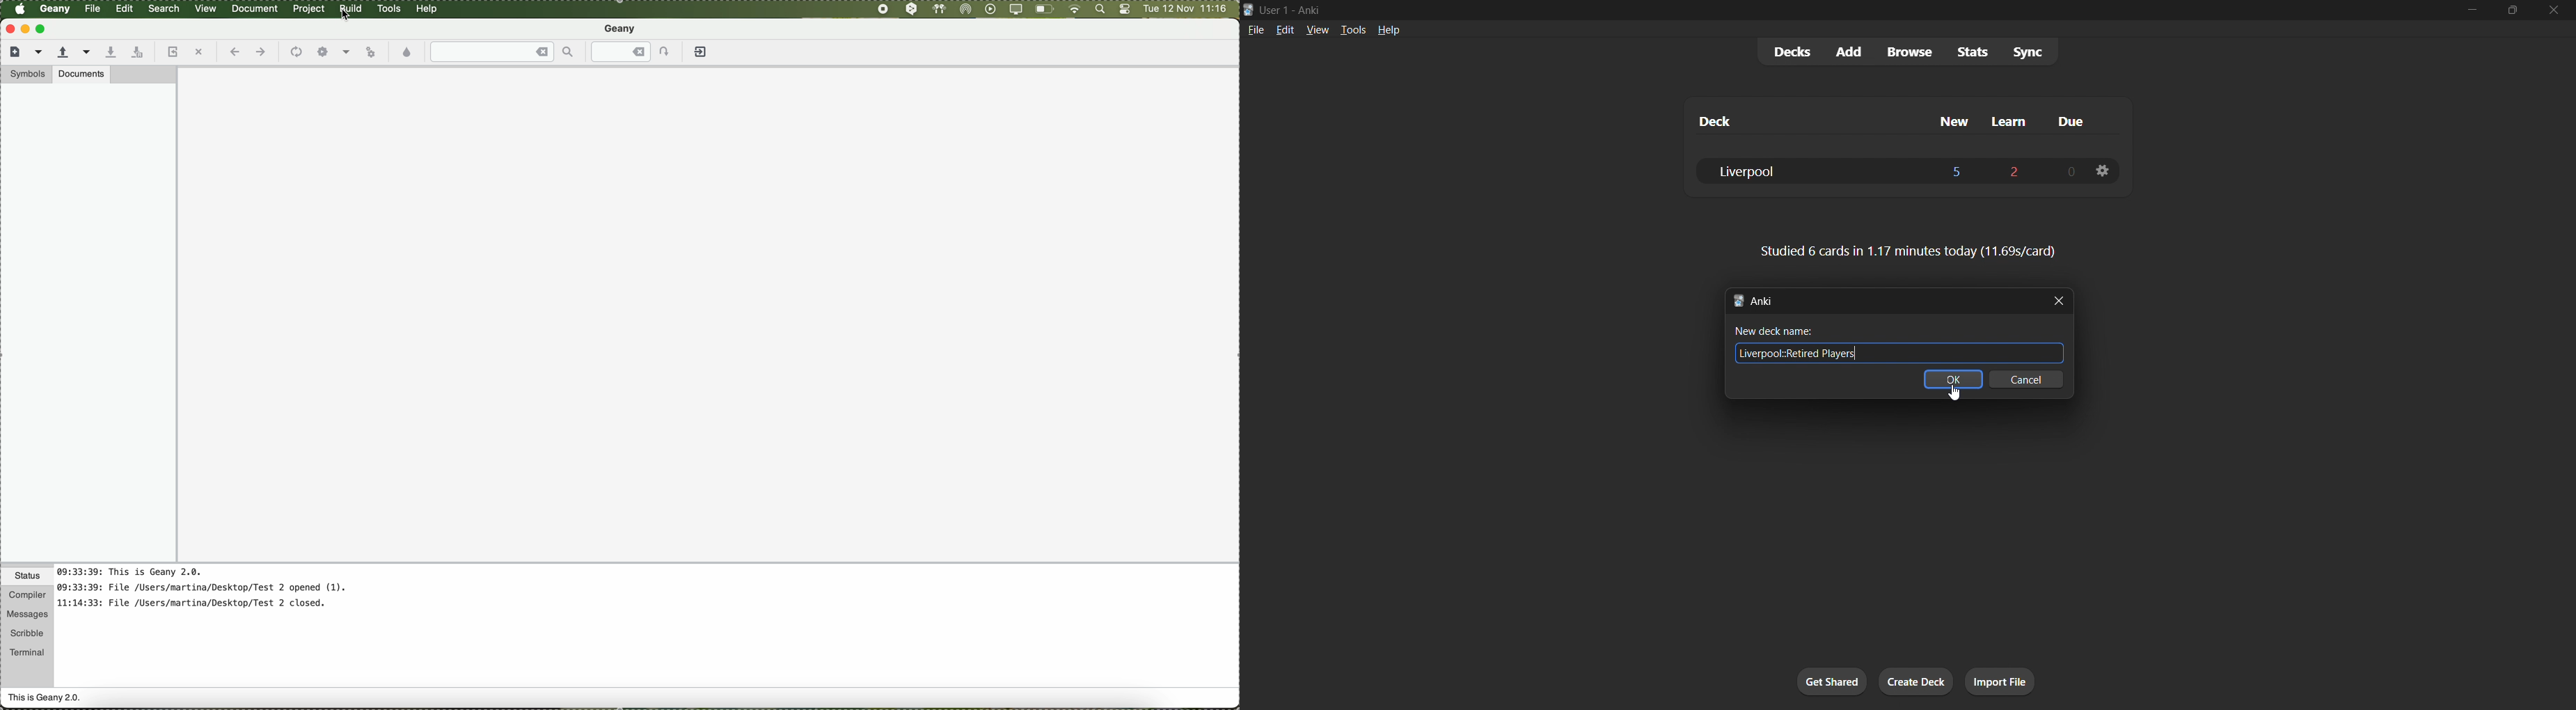 This screenshot has width=2576, height=728. Describe the element at coordinates (1909, 251) in the screenshot. I see `card stats` at that location.